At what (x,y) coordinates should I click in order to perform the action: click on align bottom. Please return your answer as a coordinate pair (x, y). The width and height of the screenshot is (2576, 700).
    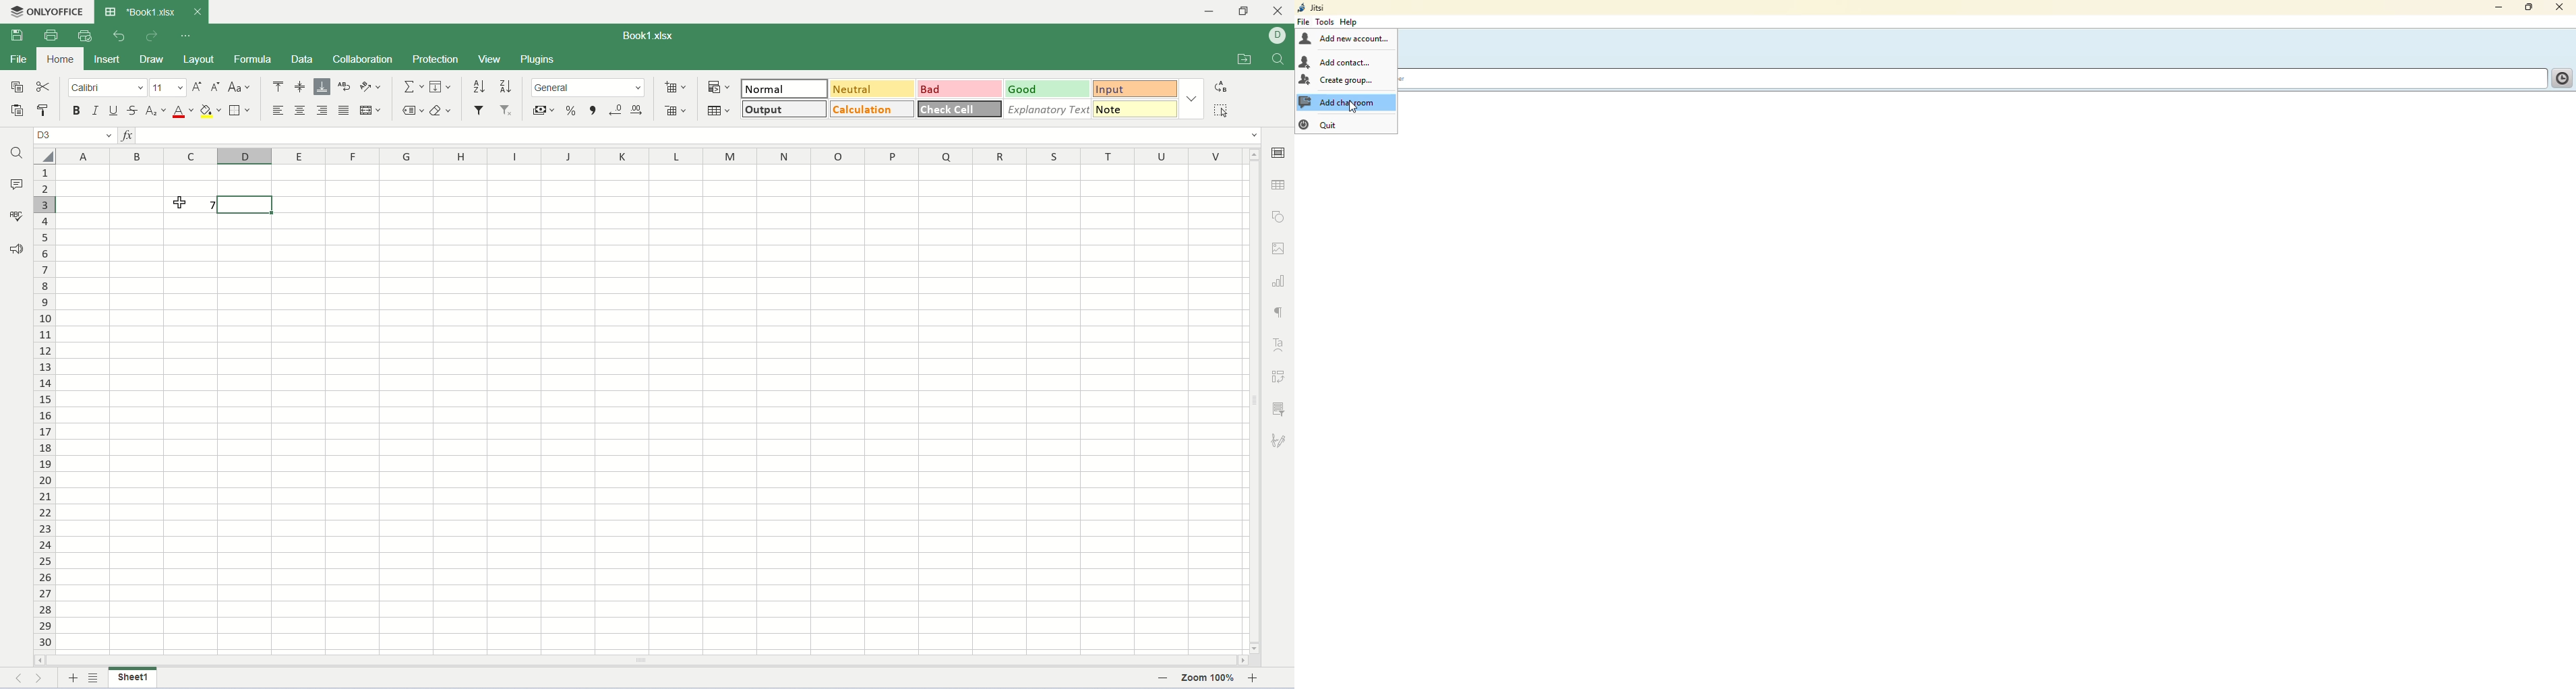
    Looking at the image, I should click on (322, 86).